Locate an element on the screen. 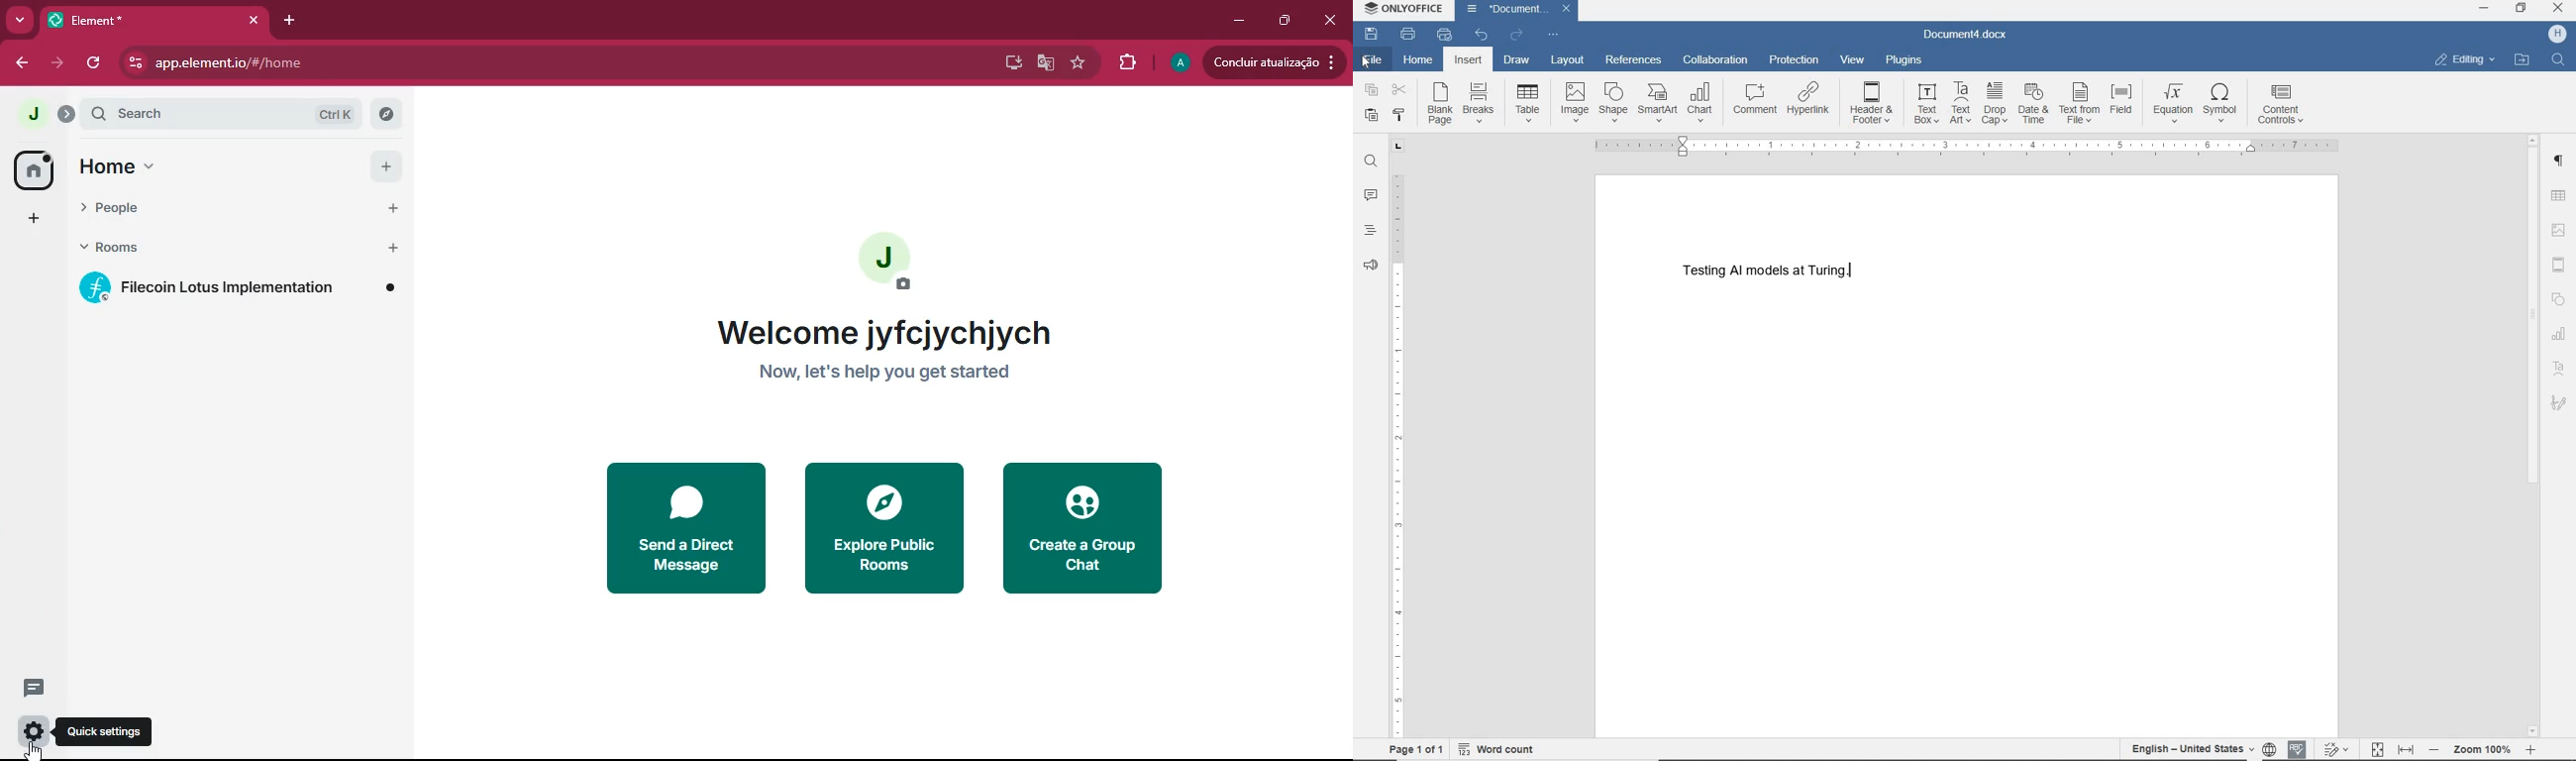  home is located at coordinates (32, 170).